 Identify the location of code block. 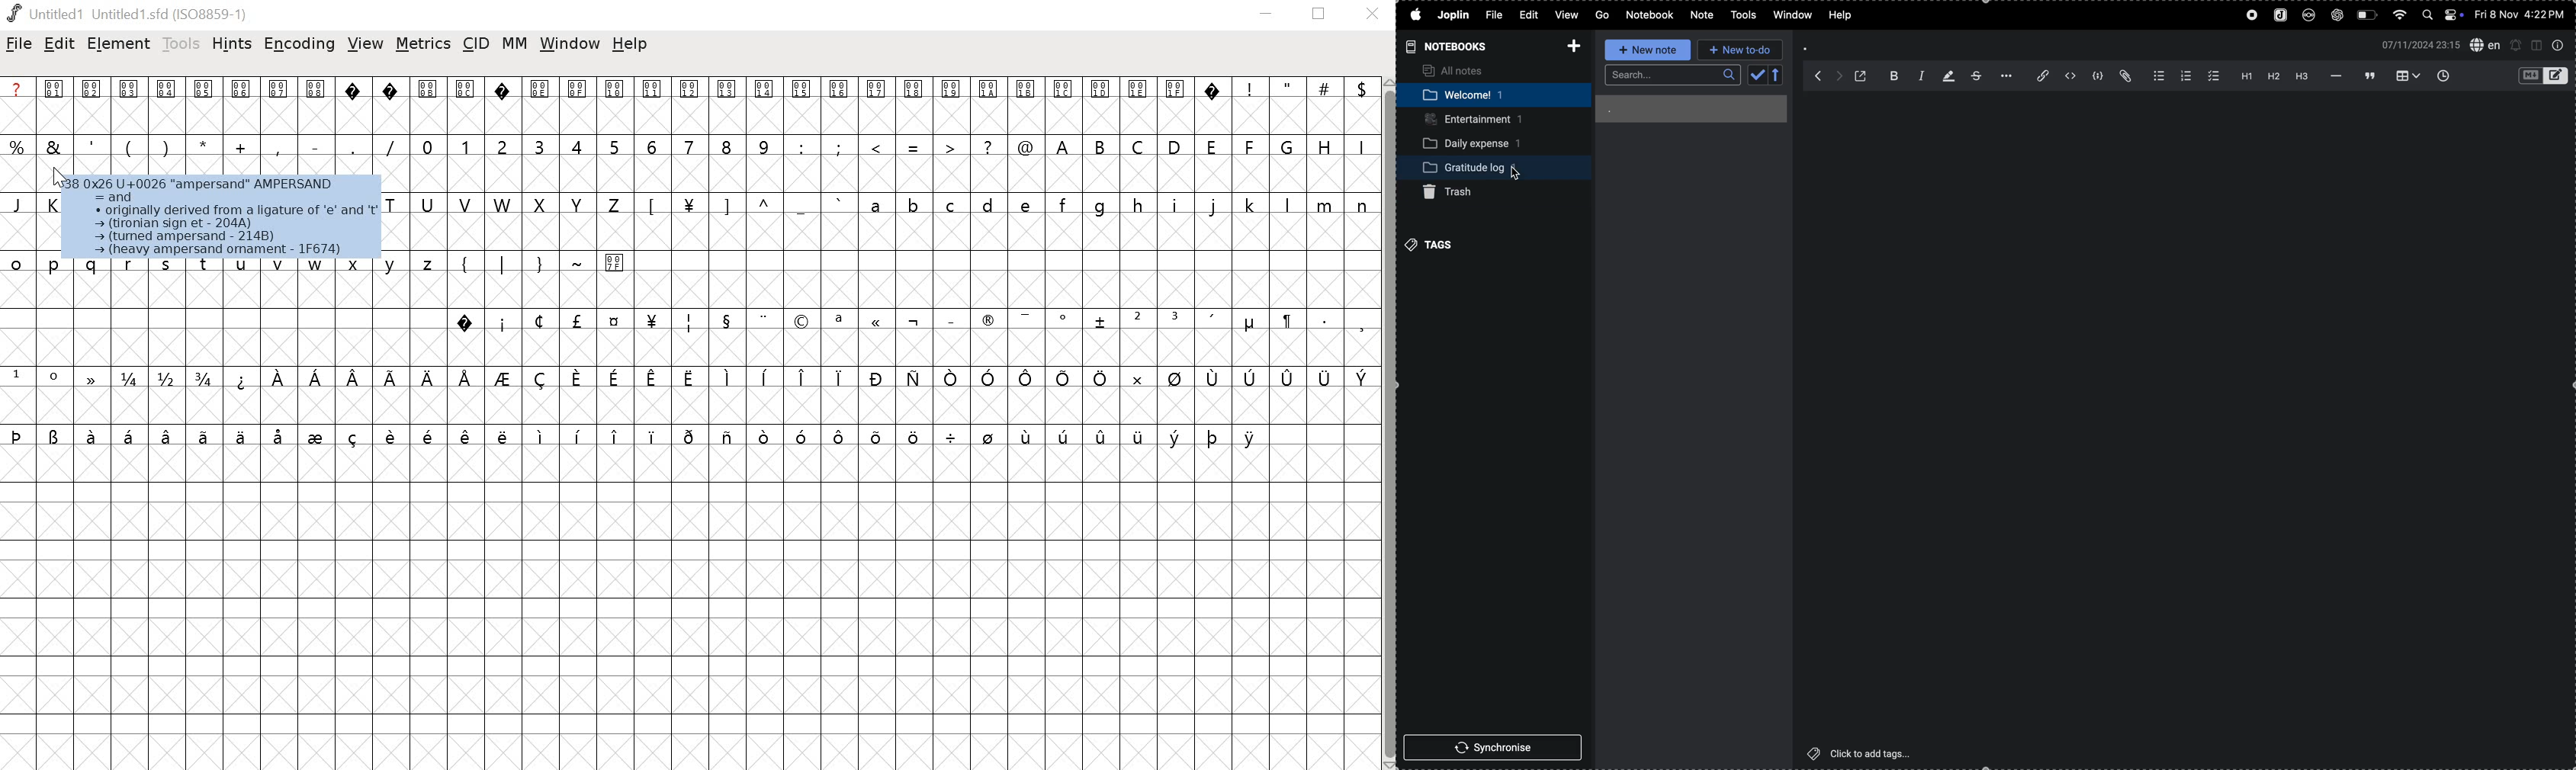
(2099, 76).